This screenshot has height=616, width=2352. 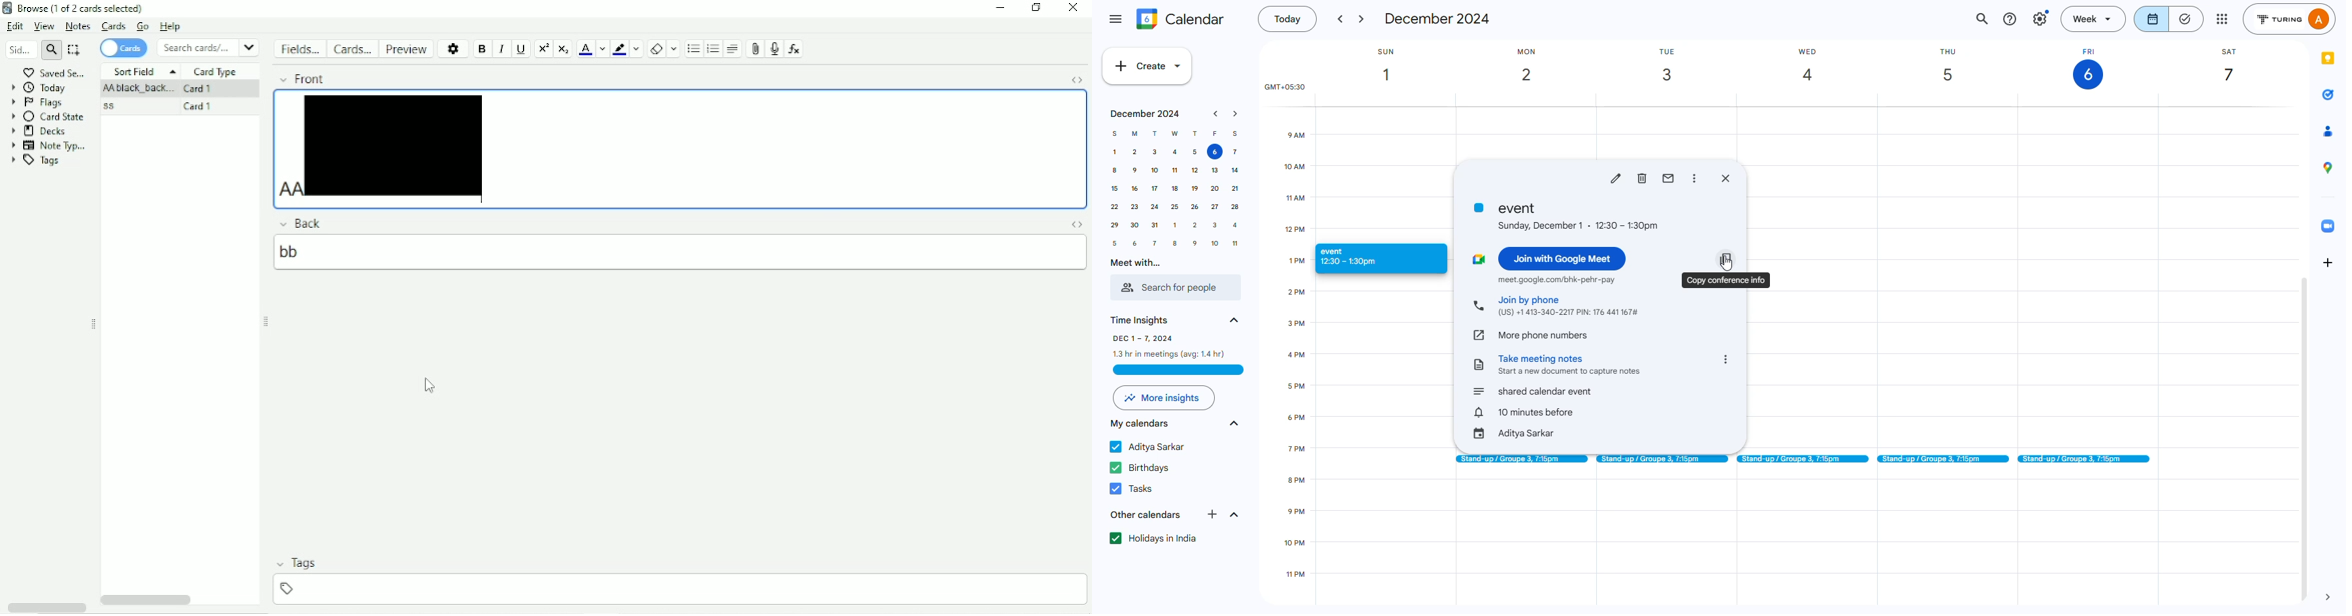 What do you see at coordinates (675, 49) in the screenshot?
I see `Select formatting to remove` at bounding box center [675, 49].